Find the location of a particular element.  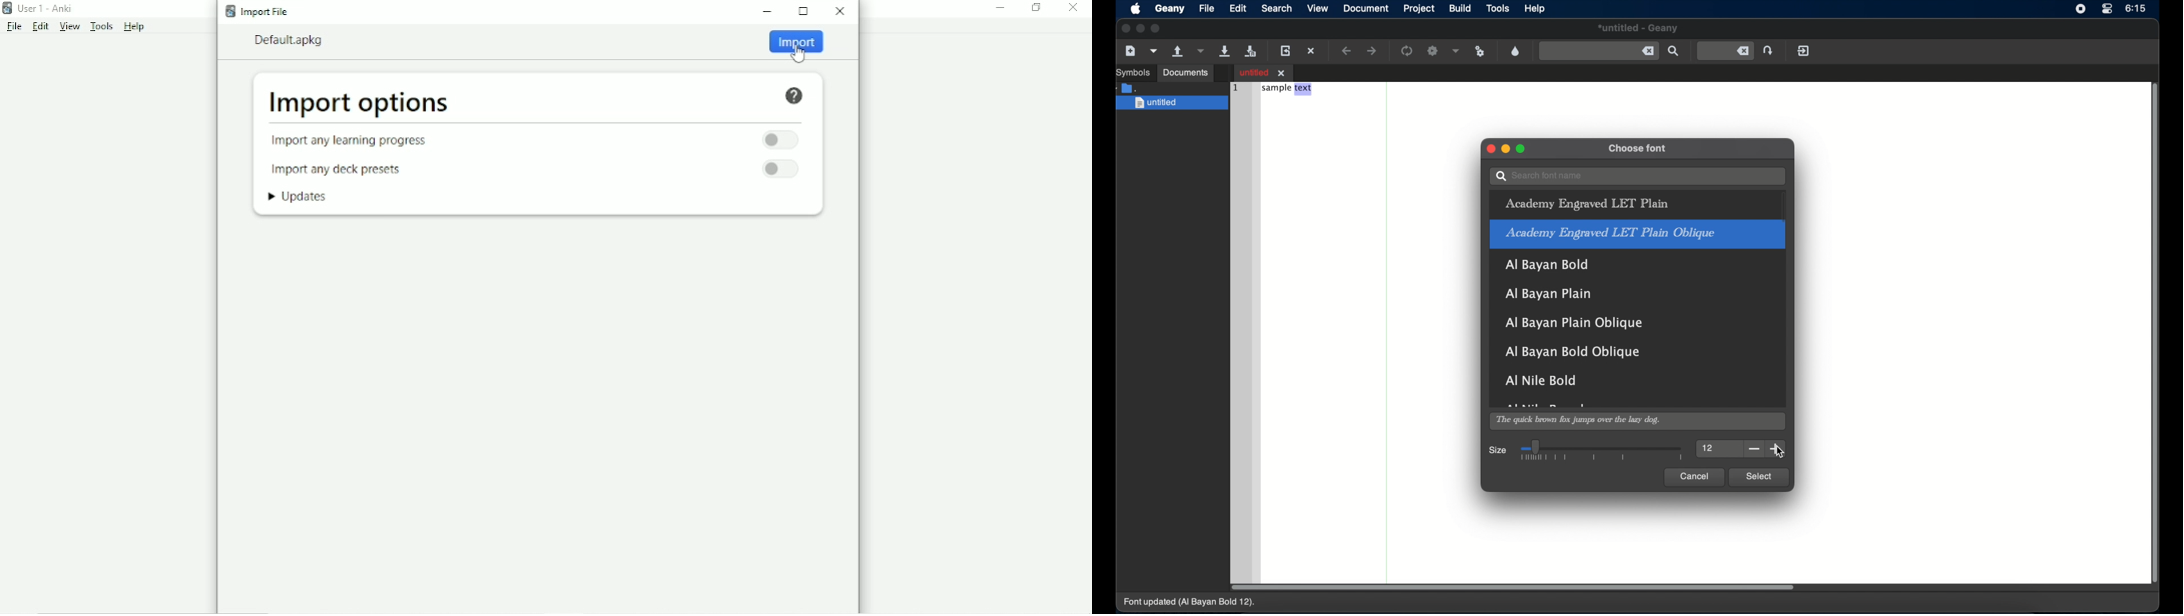

geany is located at coordinates (1170, 9).